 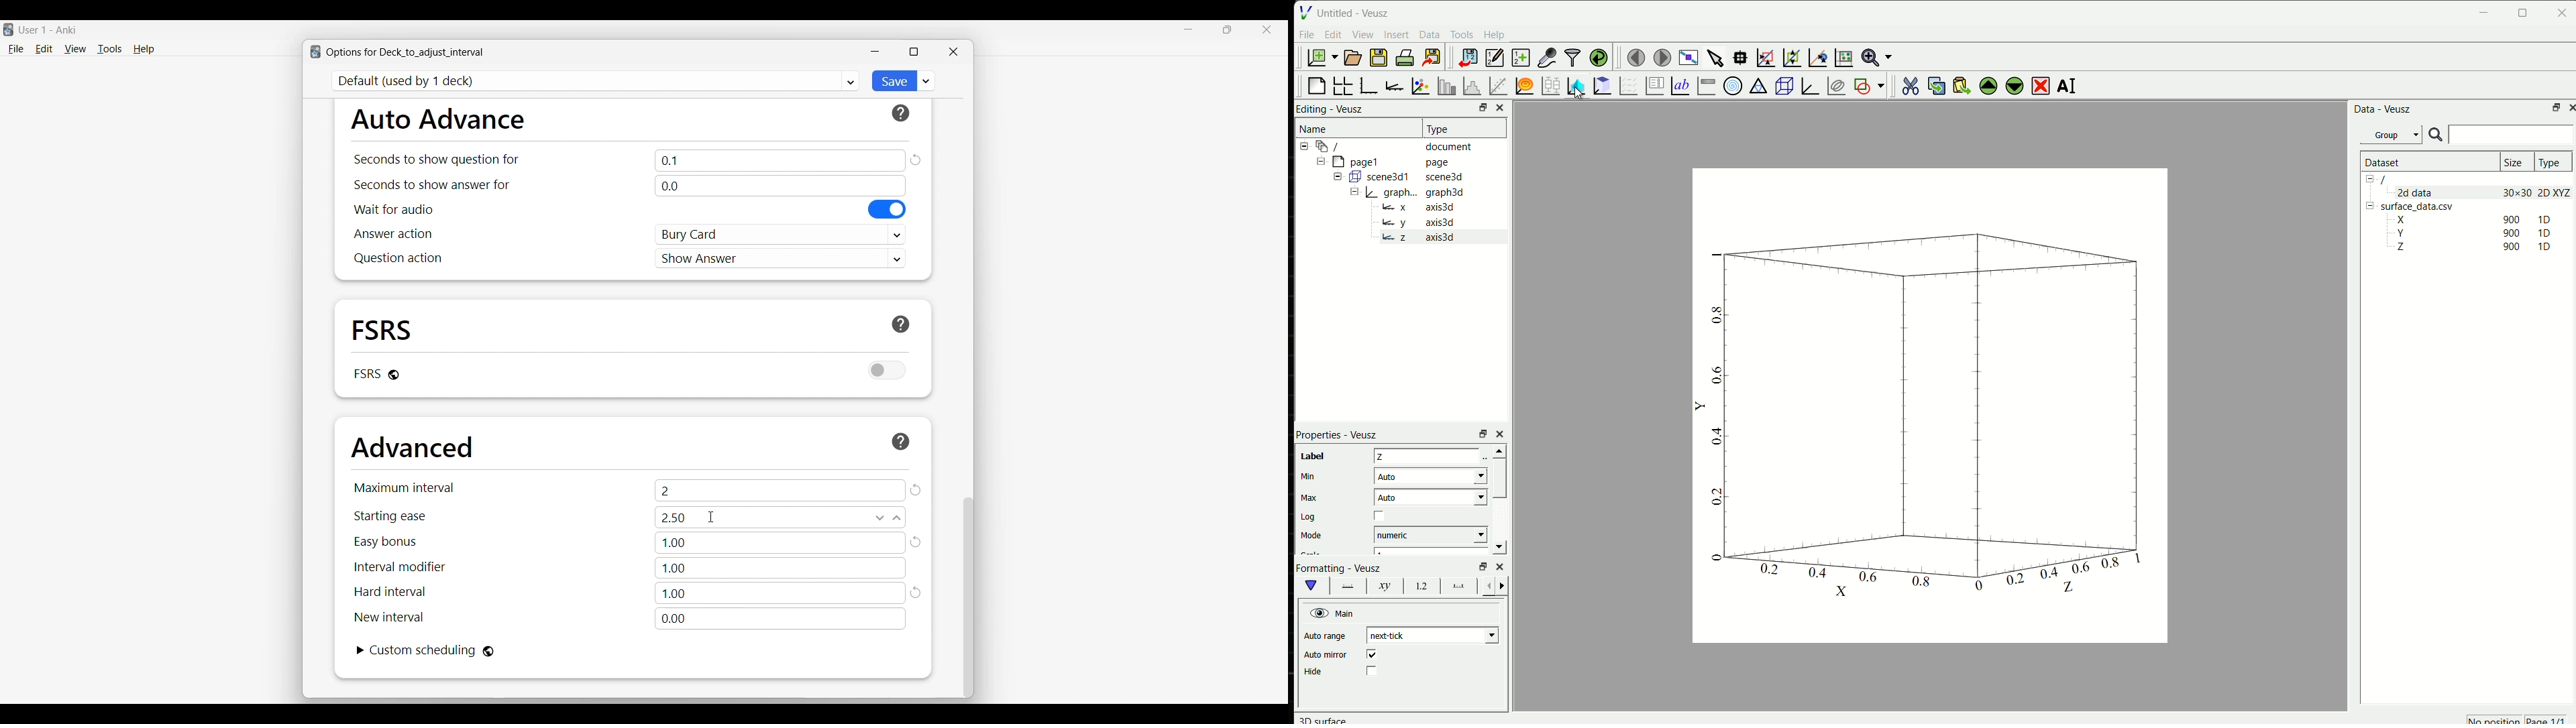 What do you see at coordinates (1332, 109) in the screenshot?
I see `Editing - Veusz` at bounding box center [1332, 109].